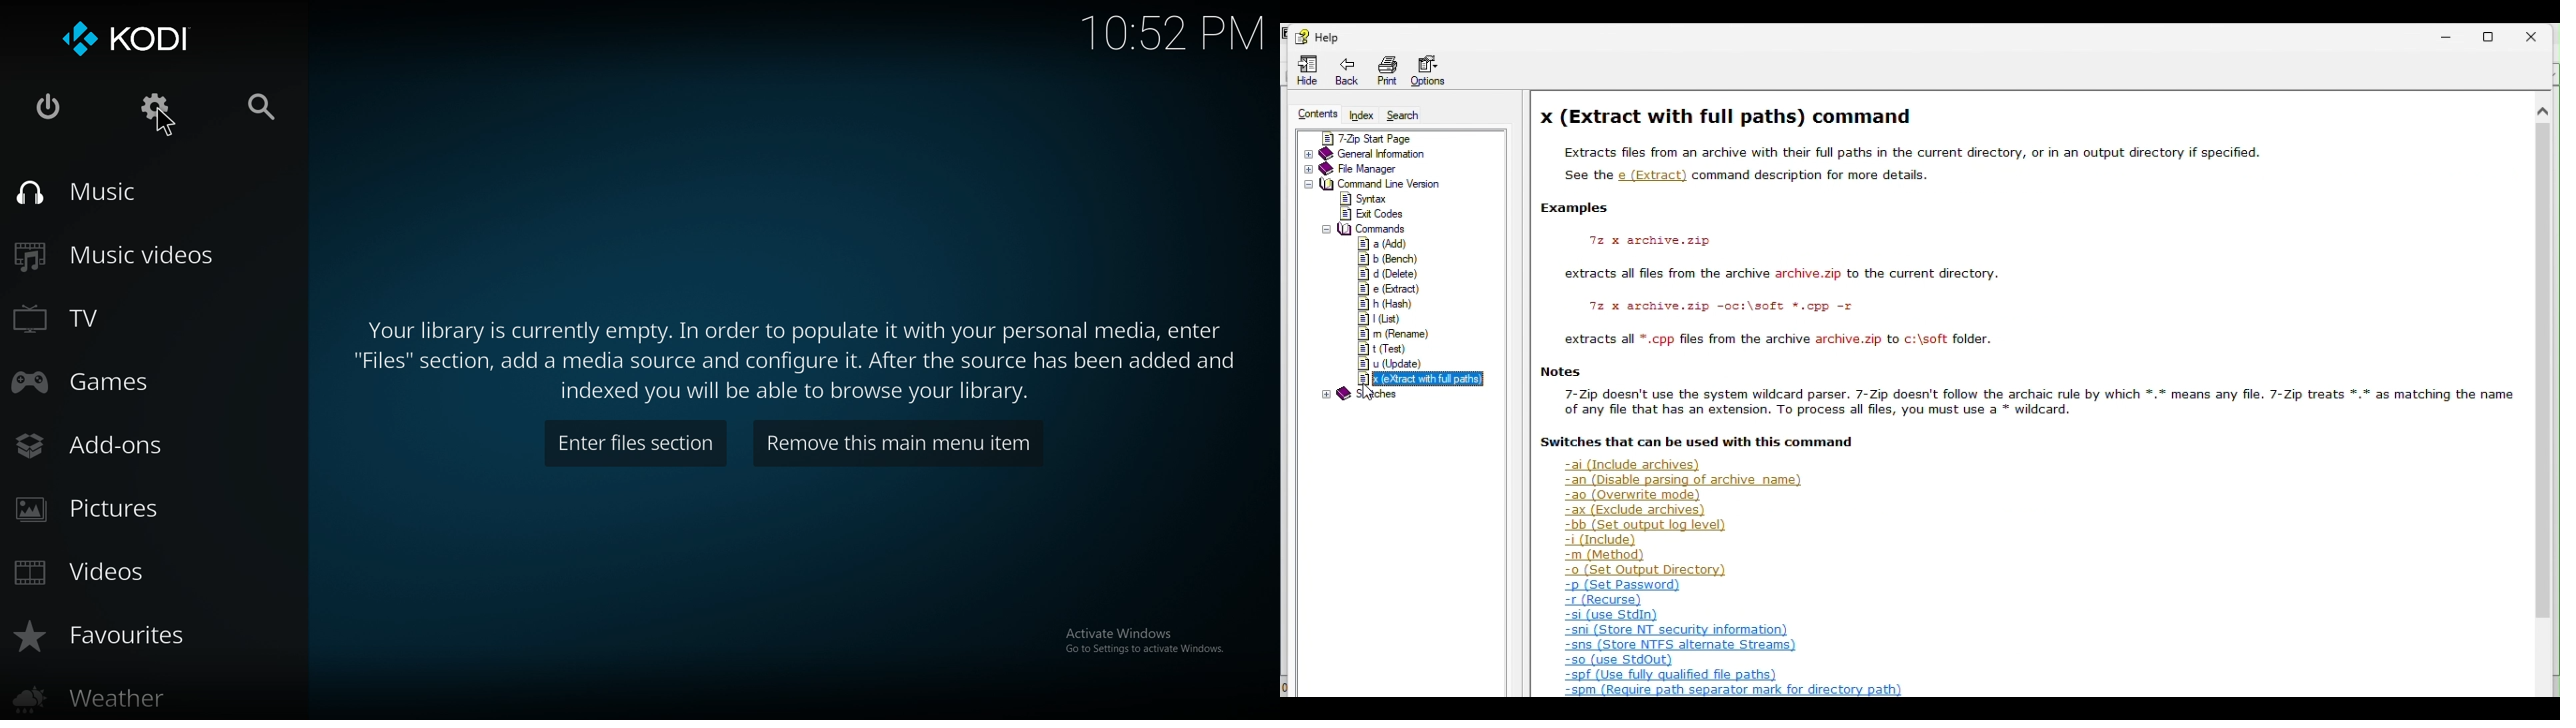  What do you see at coordinates (129, 572) in the screenshot?
I see `videos` at bounding box center [129, 572].